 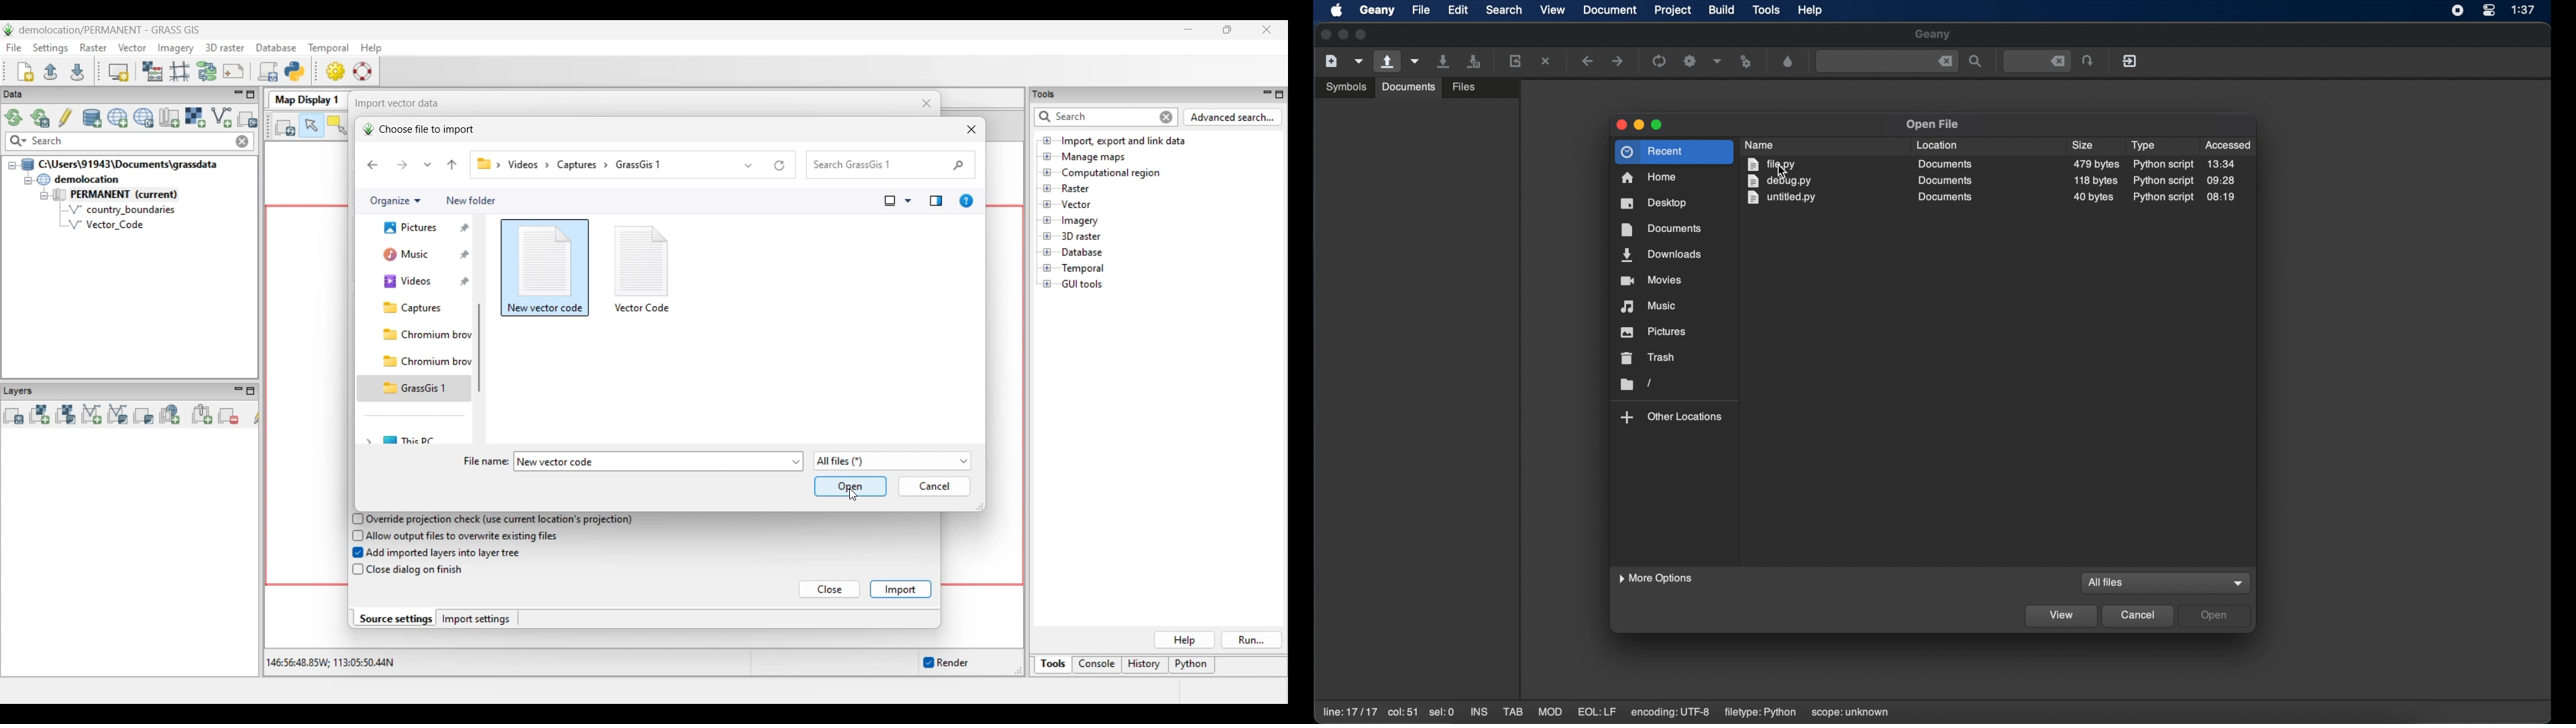 I want to click on minimize, so click(x=1343, y=34).